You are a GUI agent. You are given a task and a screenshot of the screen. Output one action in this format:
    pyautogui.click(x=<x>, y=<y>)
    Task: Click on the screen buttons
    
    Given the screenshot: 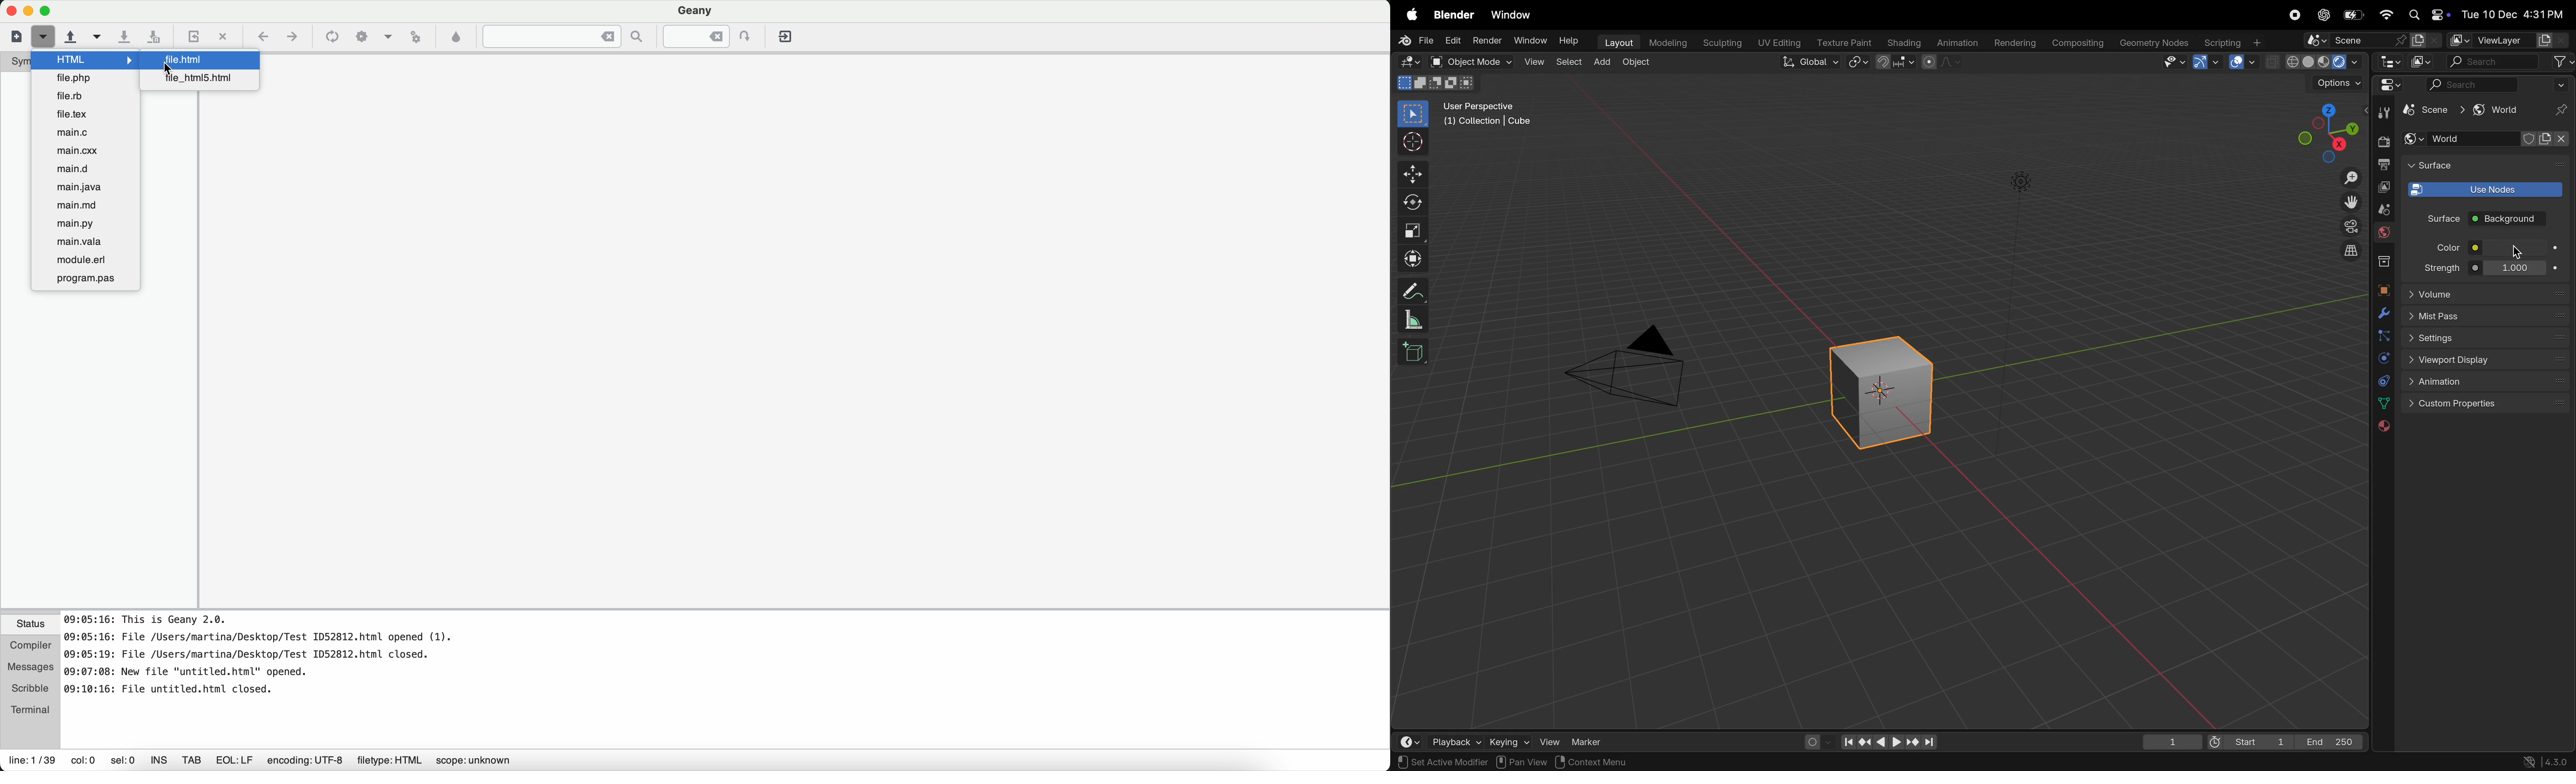 What is the action you would take?
    pyautogui.click(x=31, y=10)
    